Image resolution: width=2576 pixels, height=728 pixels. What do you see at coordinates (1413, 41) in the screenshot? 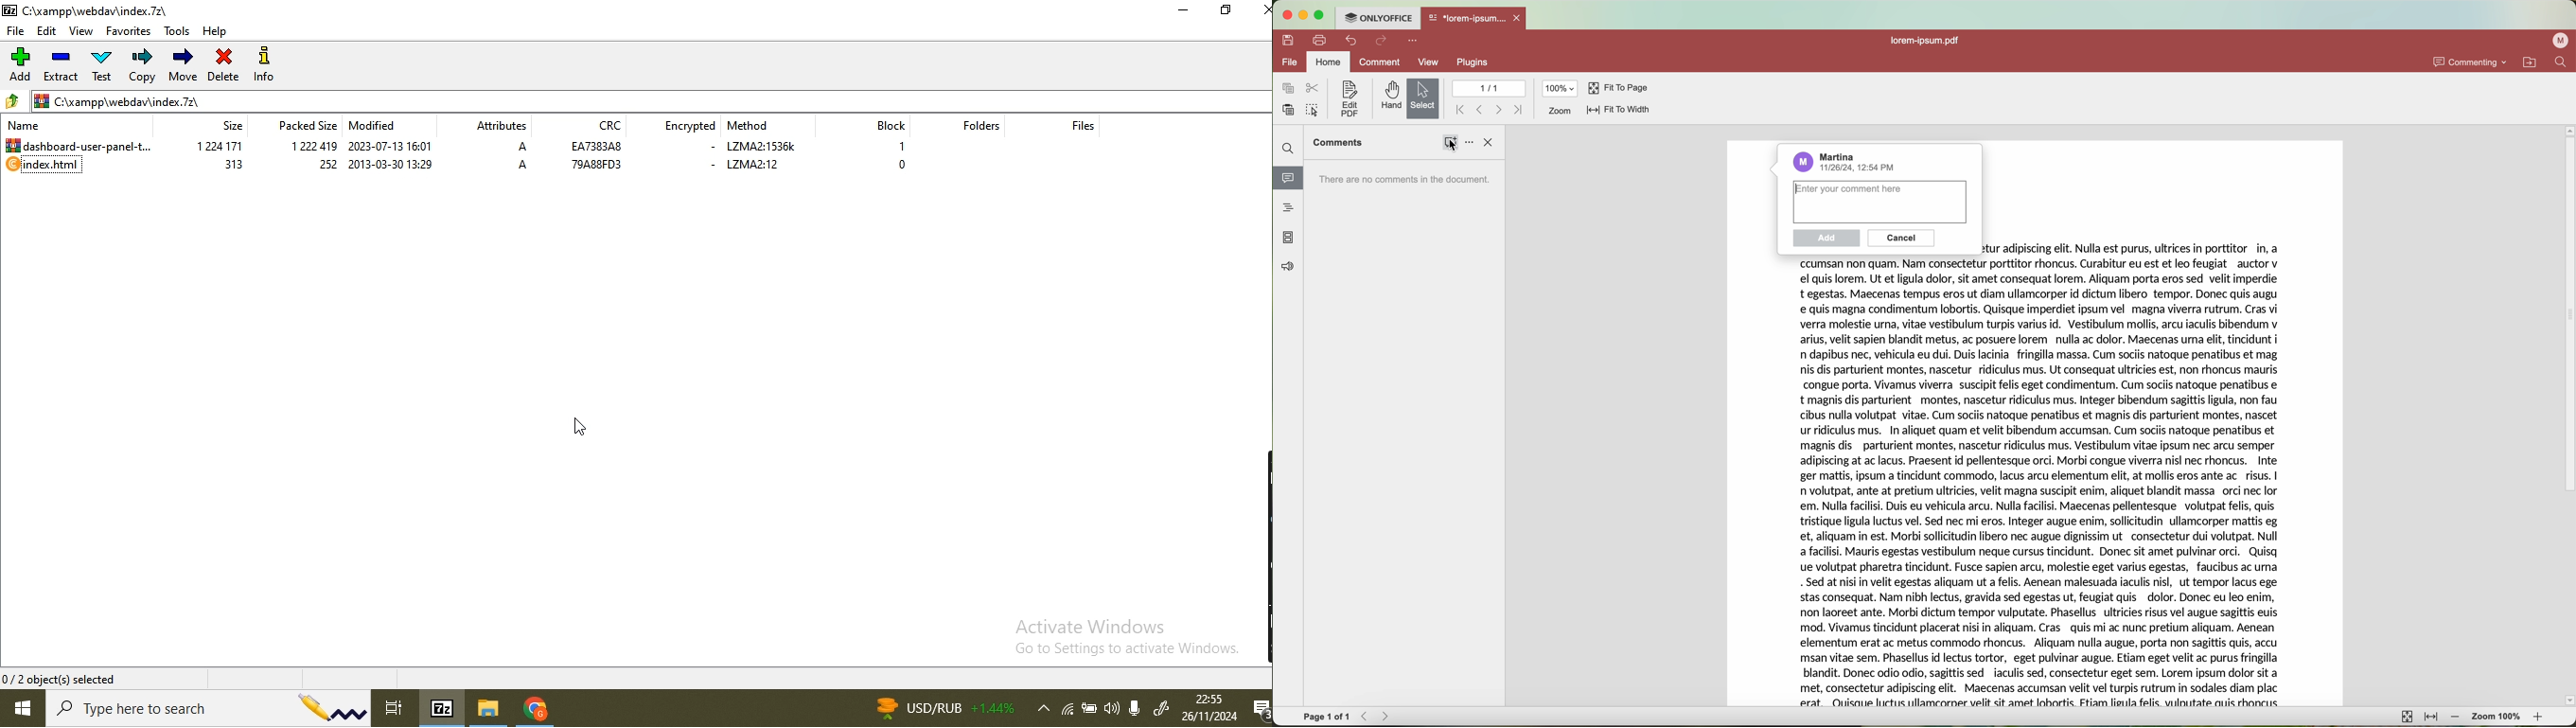
I see `more options` at bounding box center [1413, 41].